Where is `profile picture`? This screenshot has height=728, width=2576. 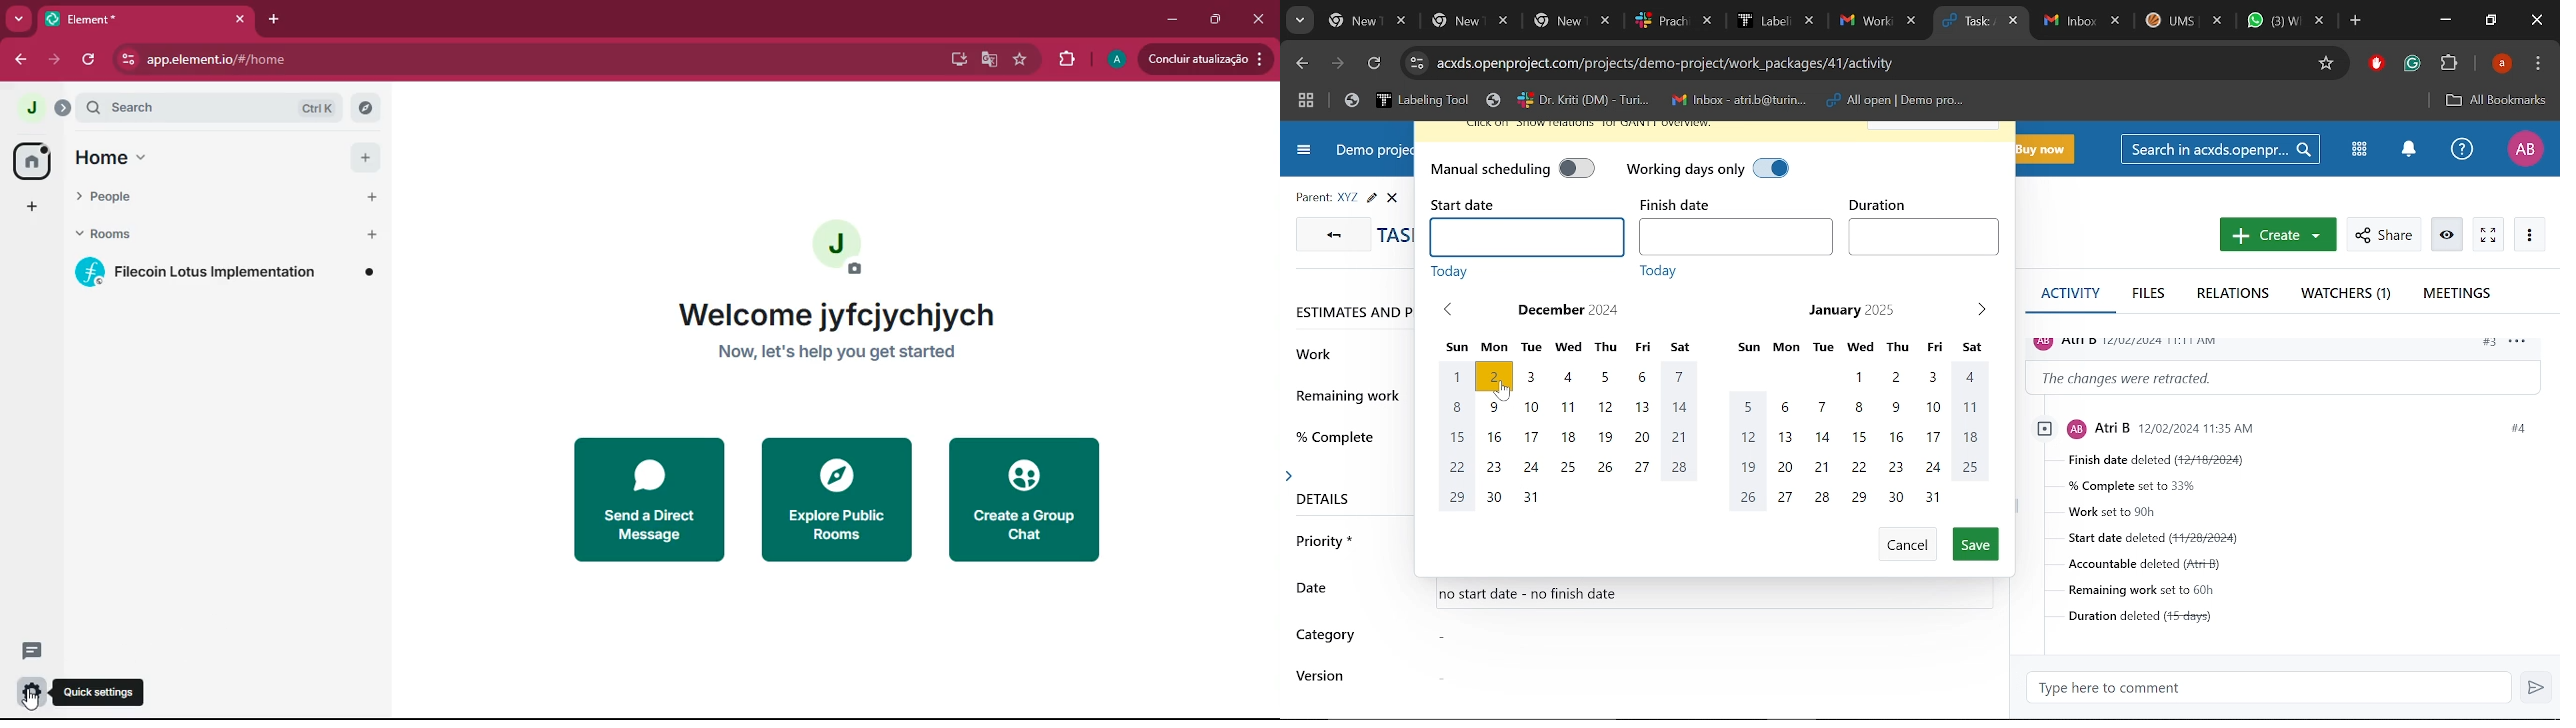 profile picture is located at coordinates (27, 107).